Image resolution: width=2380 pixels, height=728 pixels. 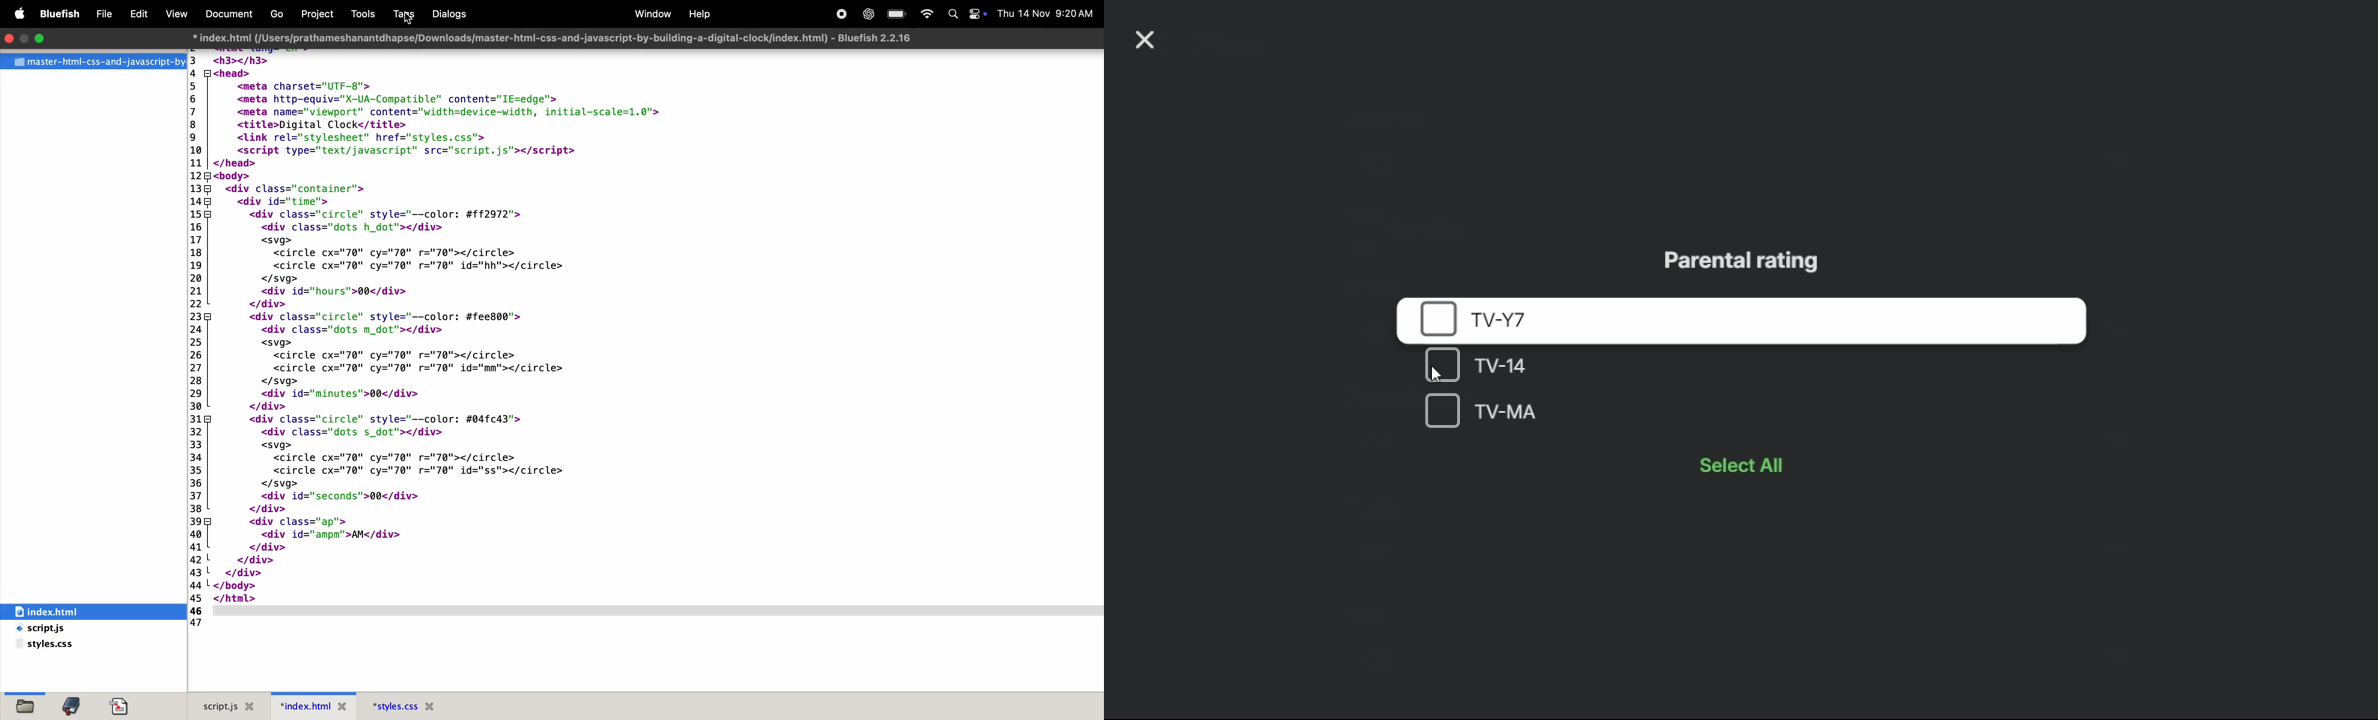 I want to click on closing window, so click(x=9, y=38).